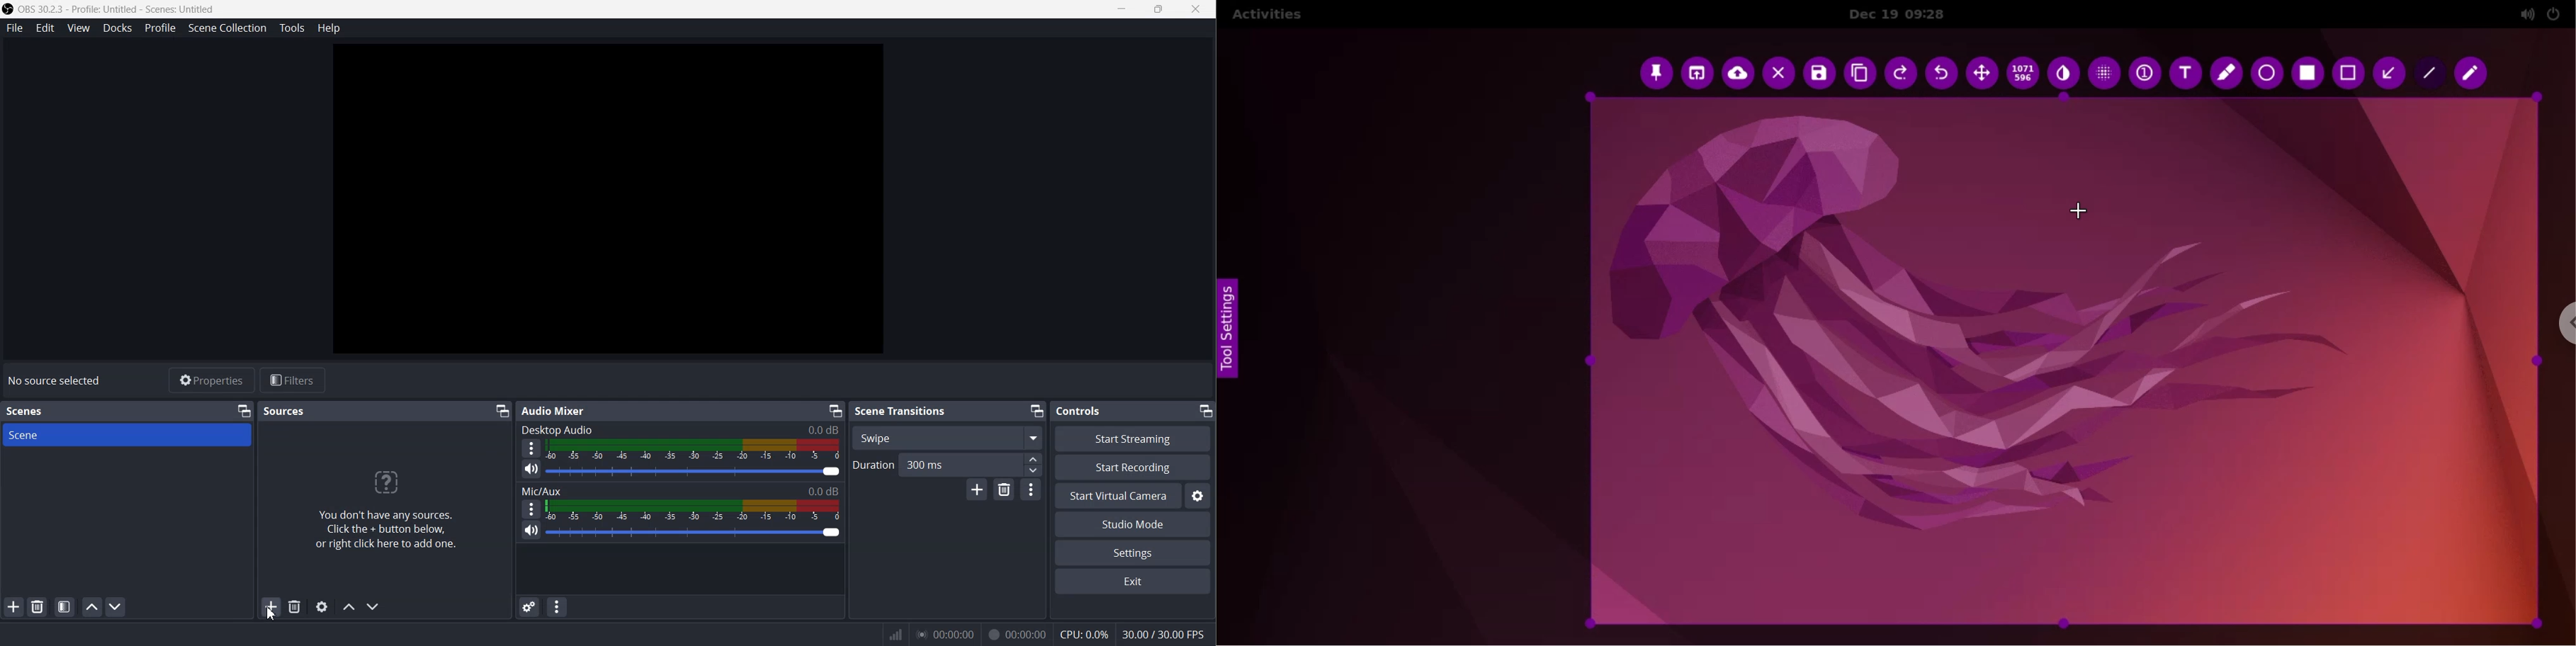 The width and height of the screenshot is (2576, 672). What do you see at coordinates (1133, 467) in the screenshot?
I see `Start Recording` at bounding box center [1133, 467].